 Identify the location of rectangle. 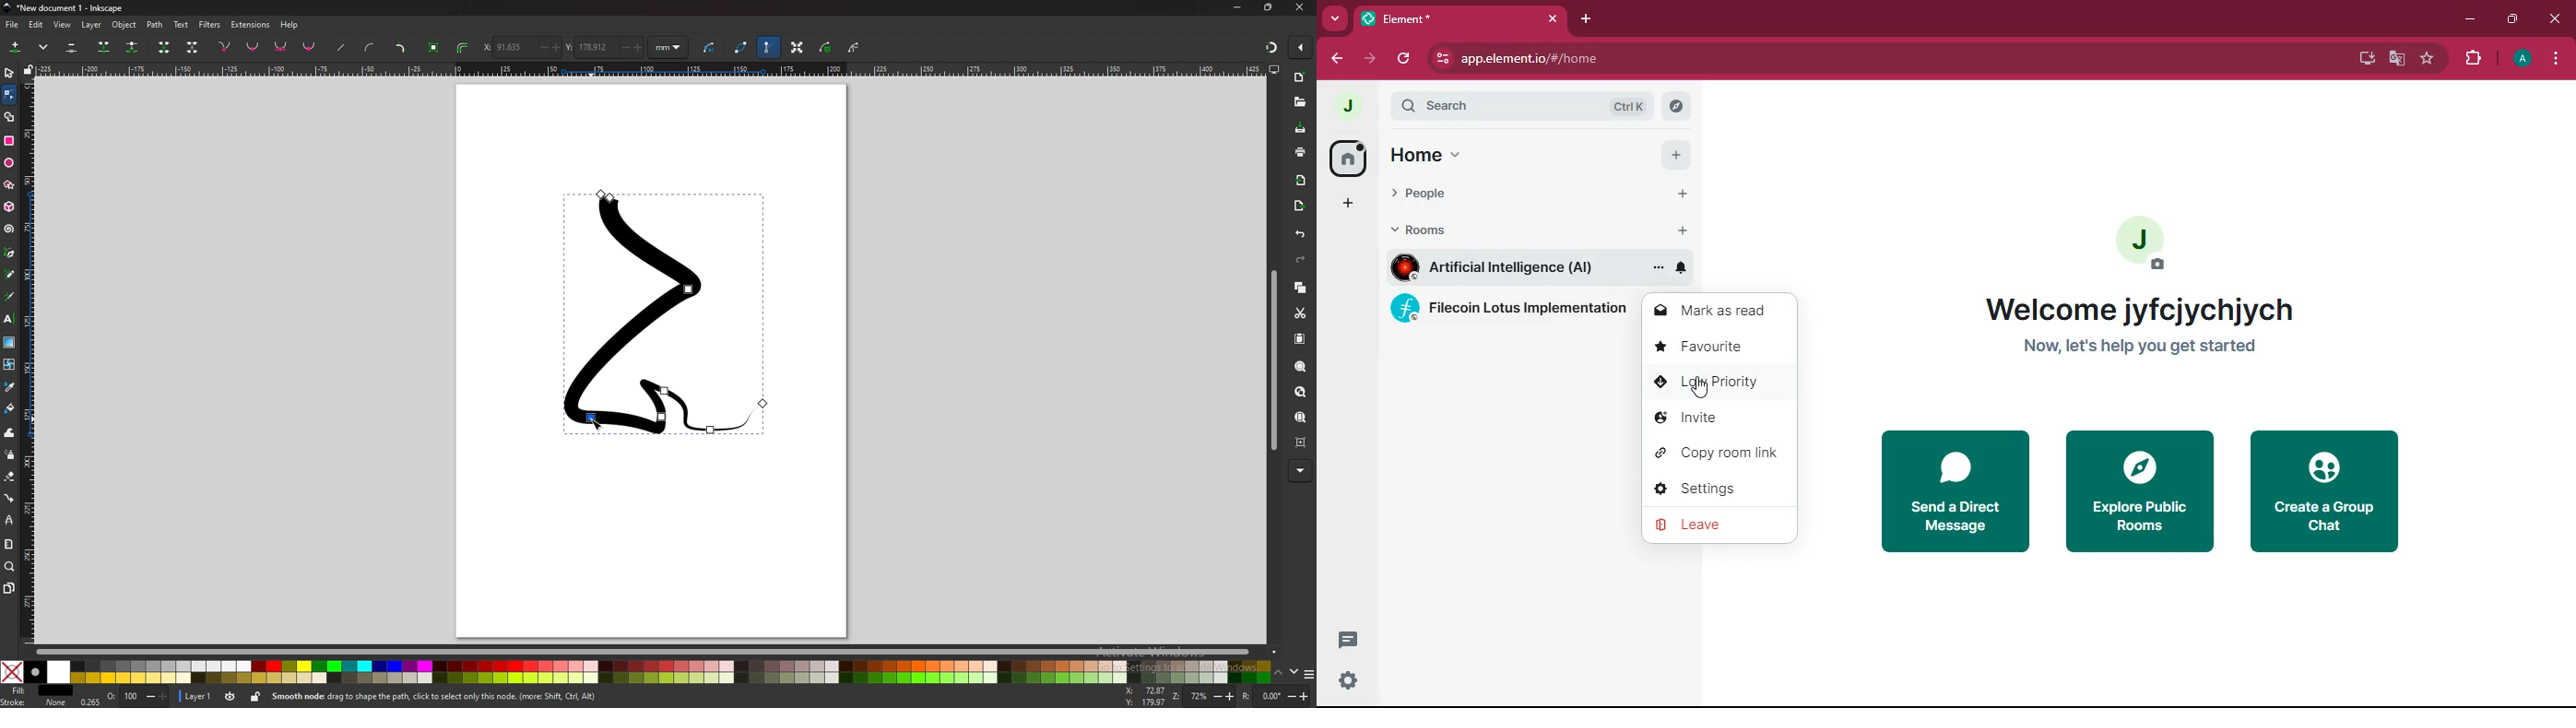
(10, 141).